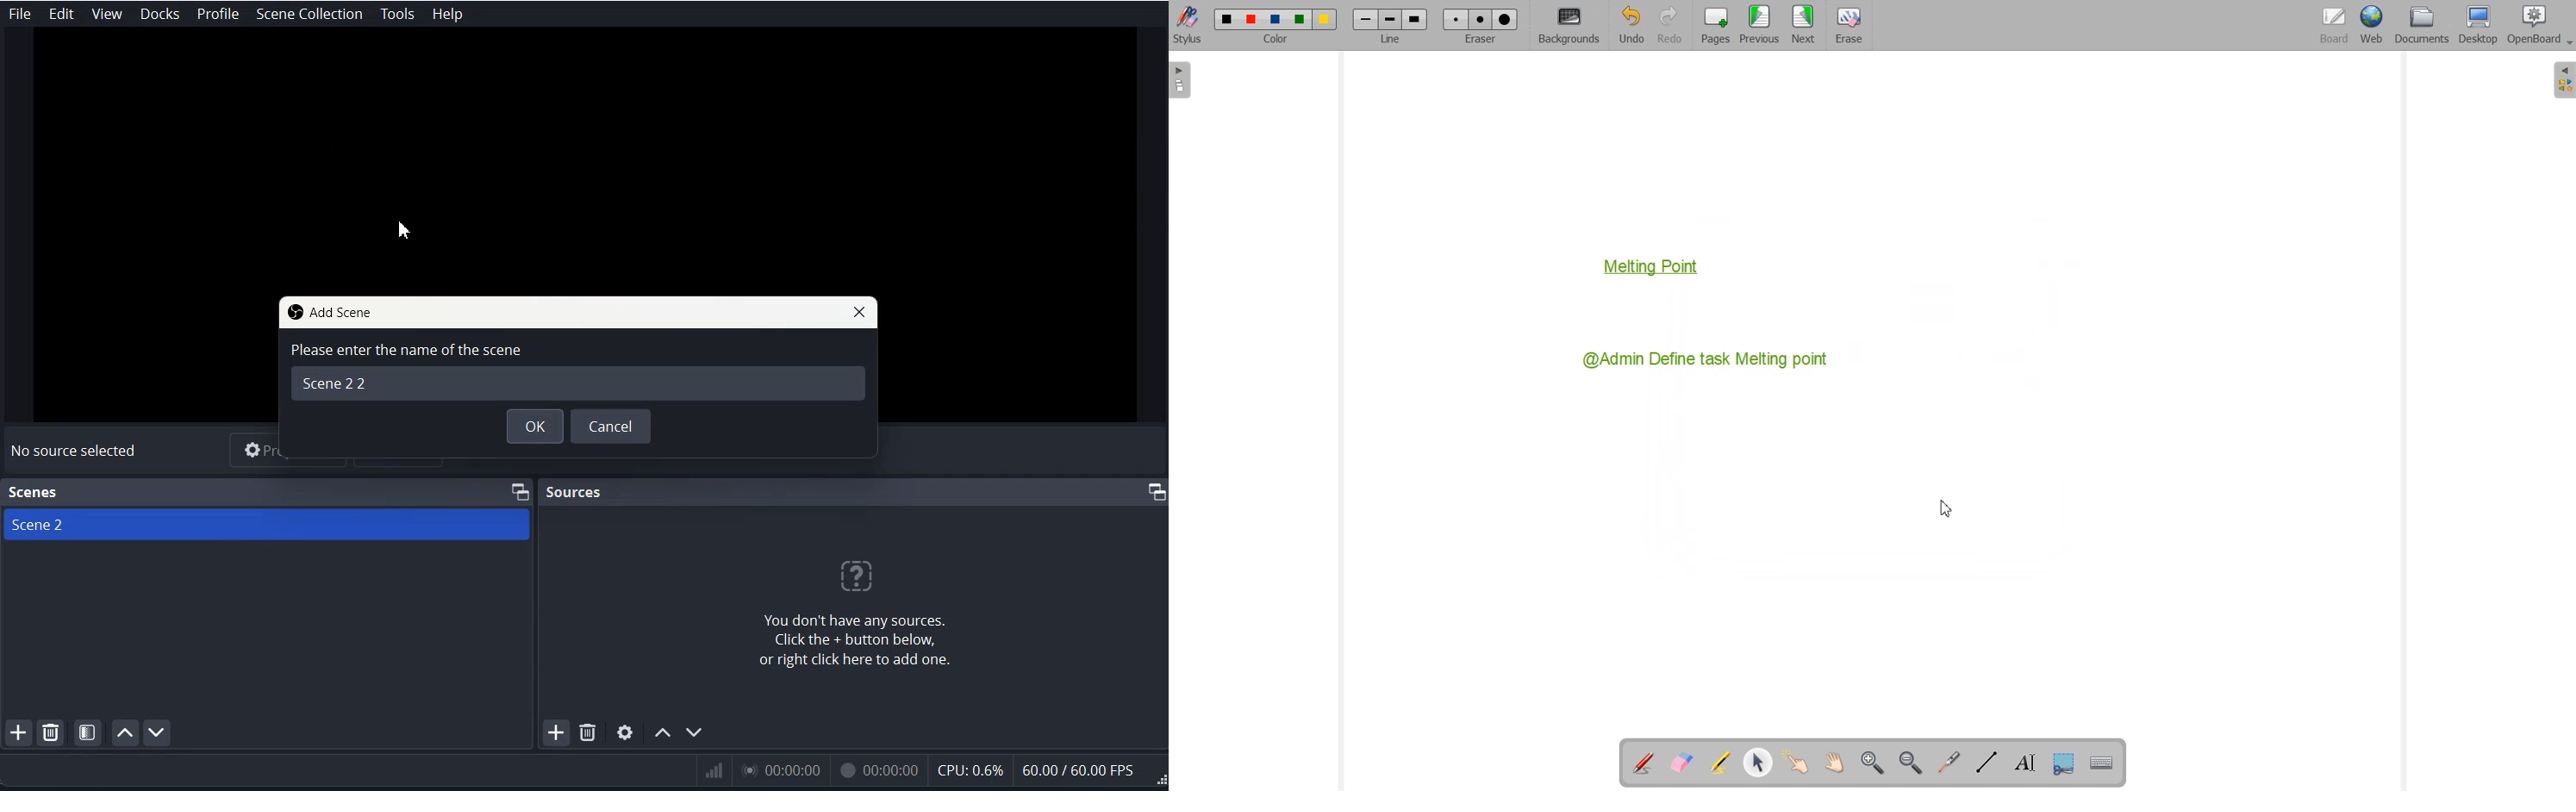 Image resolution: width=2576 pixels, height=812 pixels. I want to click on Stylus, so click(1189, 26).